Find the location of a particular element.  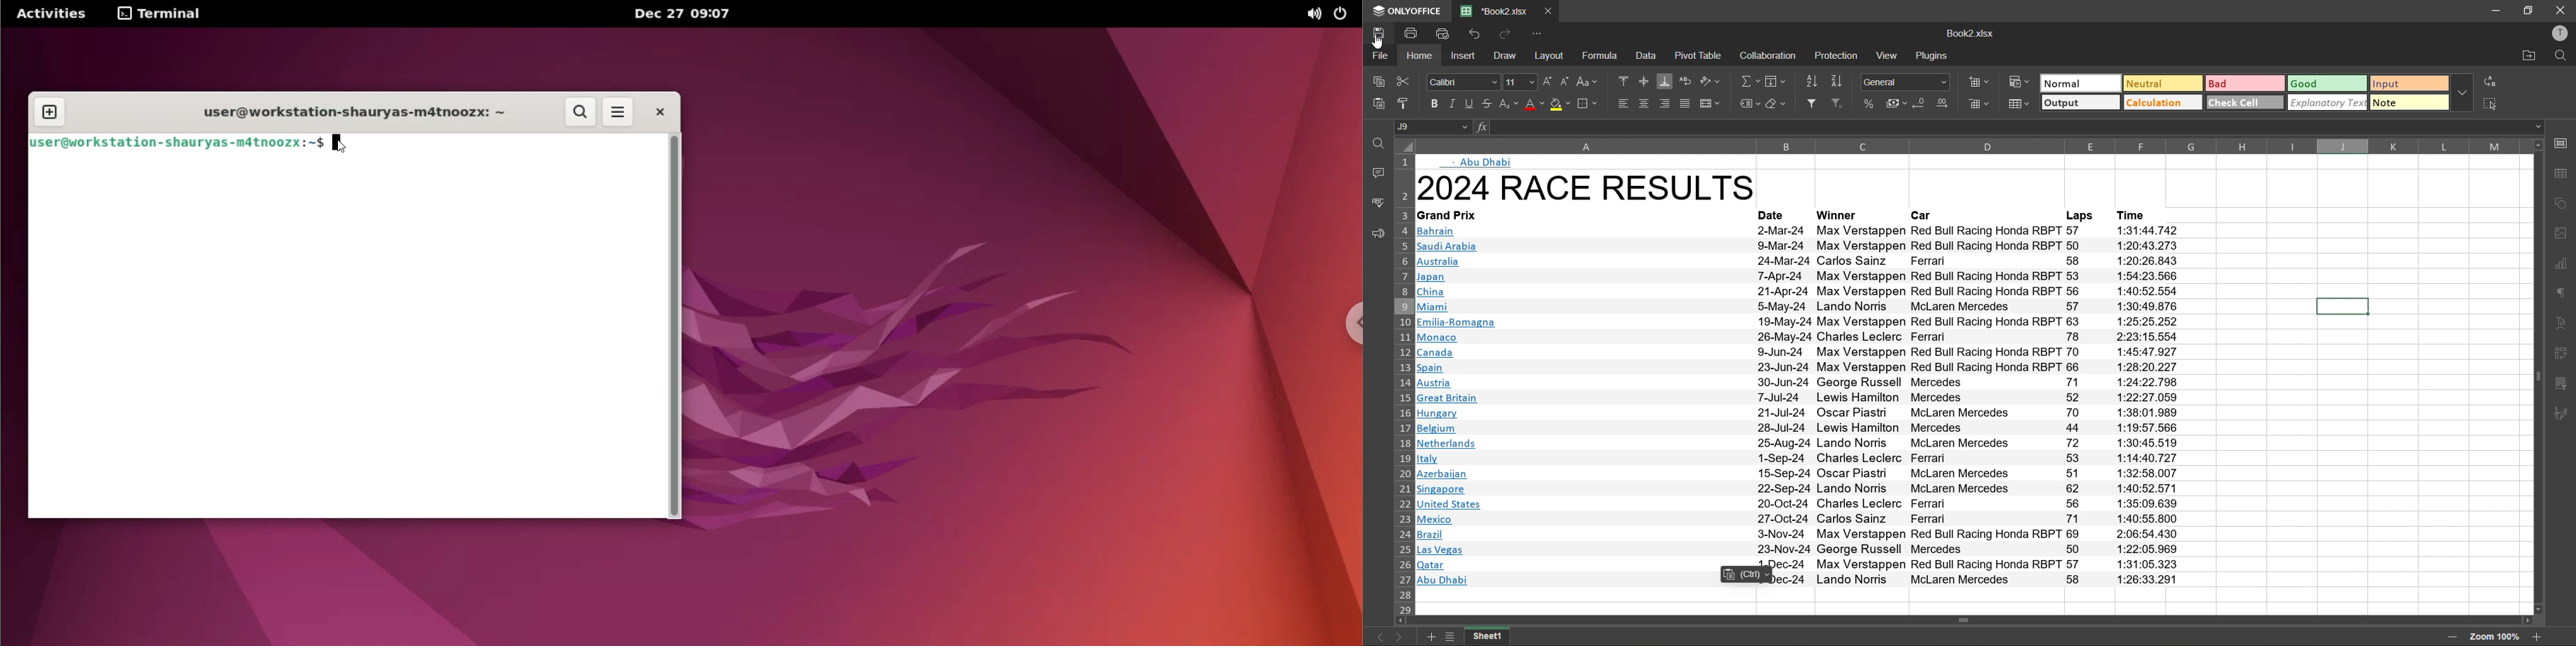

add new sheet is located at coordinates (1431, 637).